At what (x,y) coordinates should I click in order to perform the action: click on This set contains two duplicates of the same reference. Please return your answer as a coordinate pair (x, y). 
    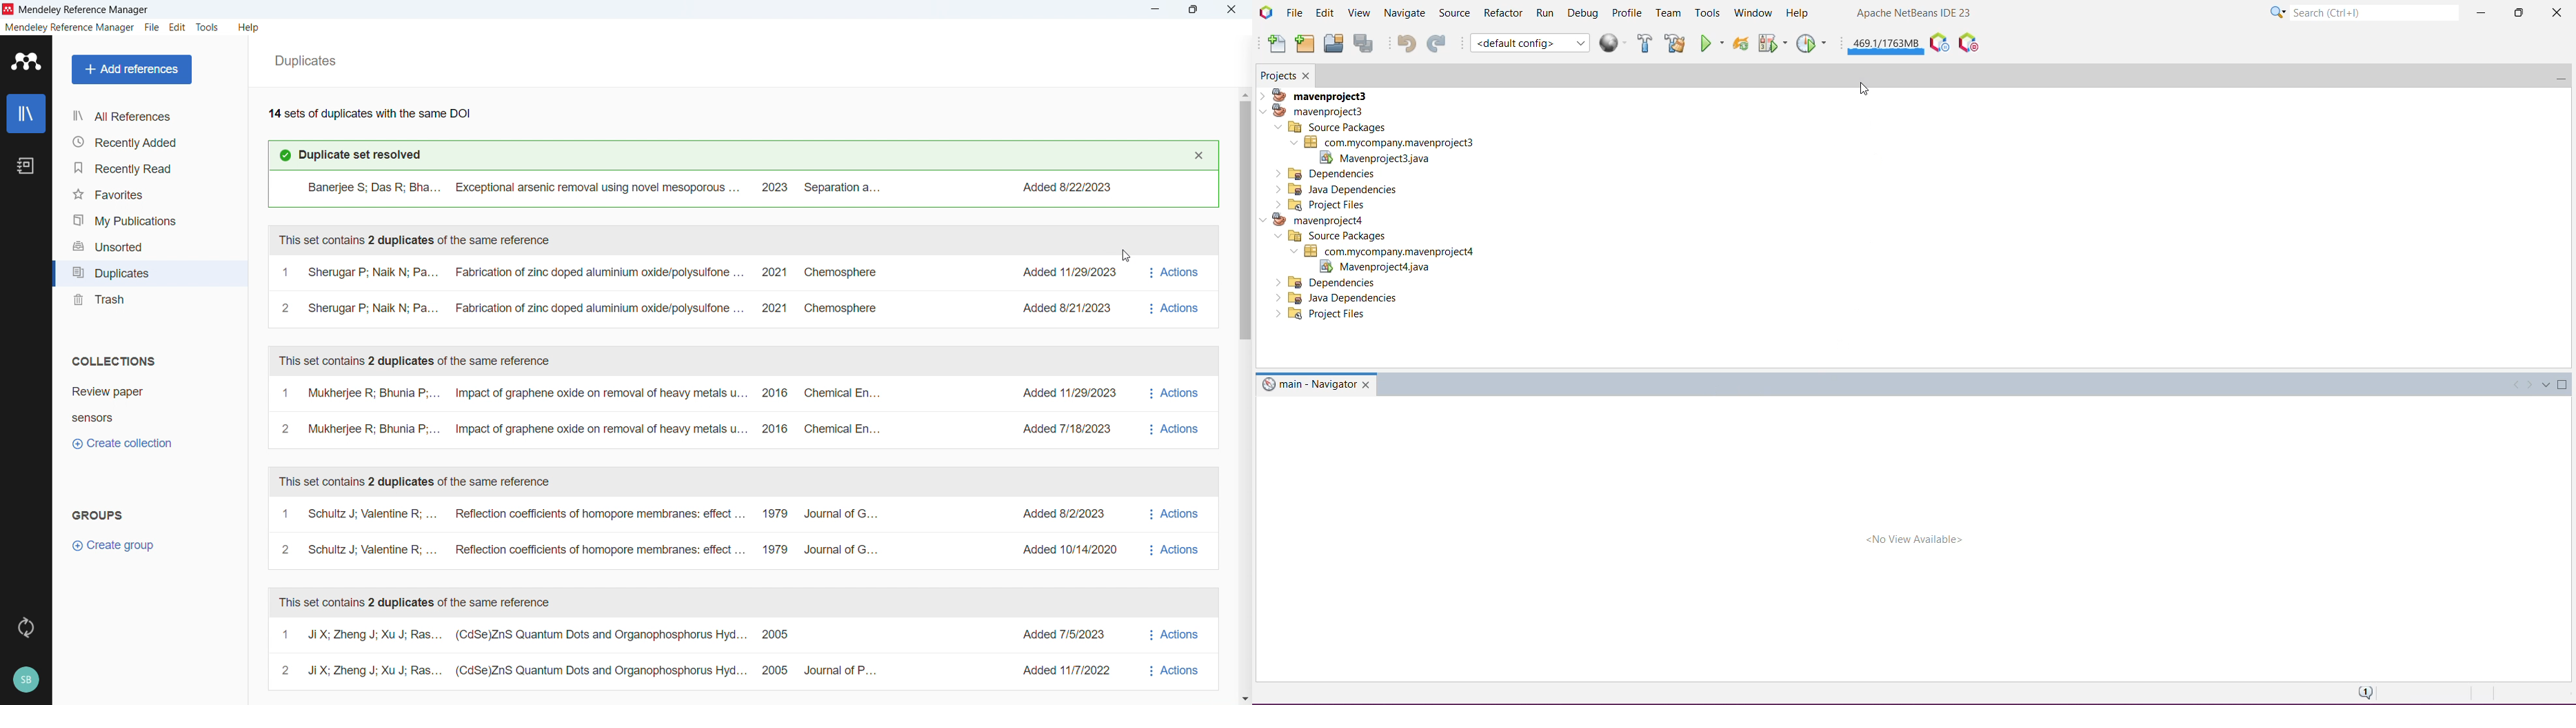
    Looking at the image, I should click on (414, 481).